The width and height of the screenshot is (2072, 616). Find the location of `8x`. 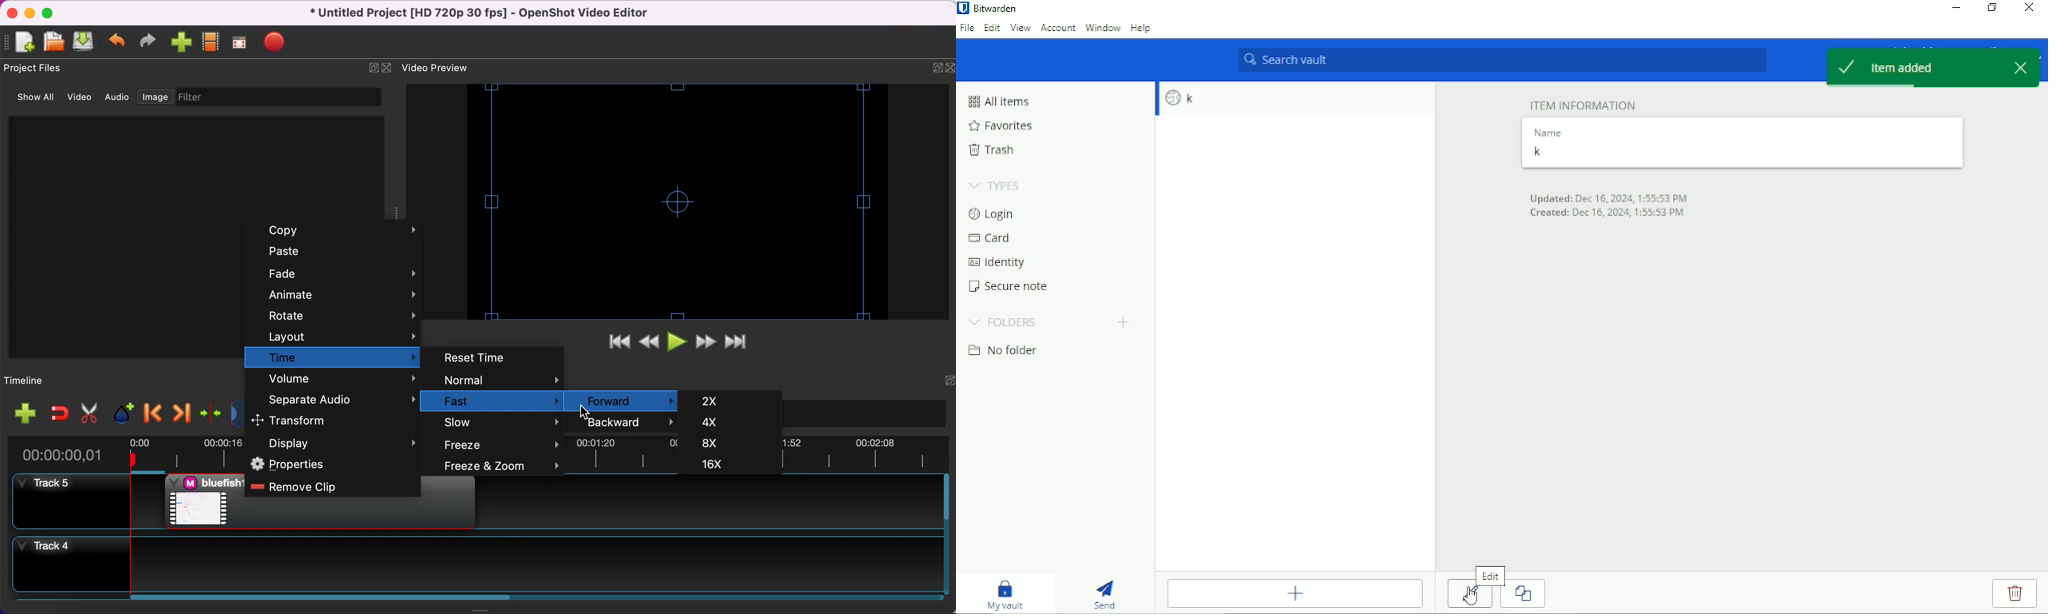

8x is located at coordinates (725, 442).